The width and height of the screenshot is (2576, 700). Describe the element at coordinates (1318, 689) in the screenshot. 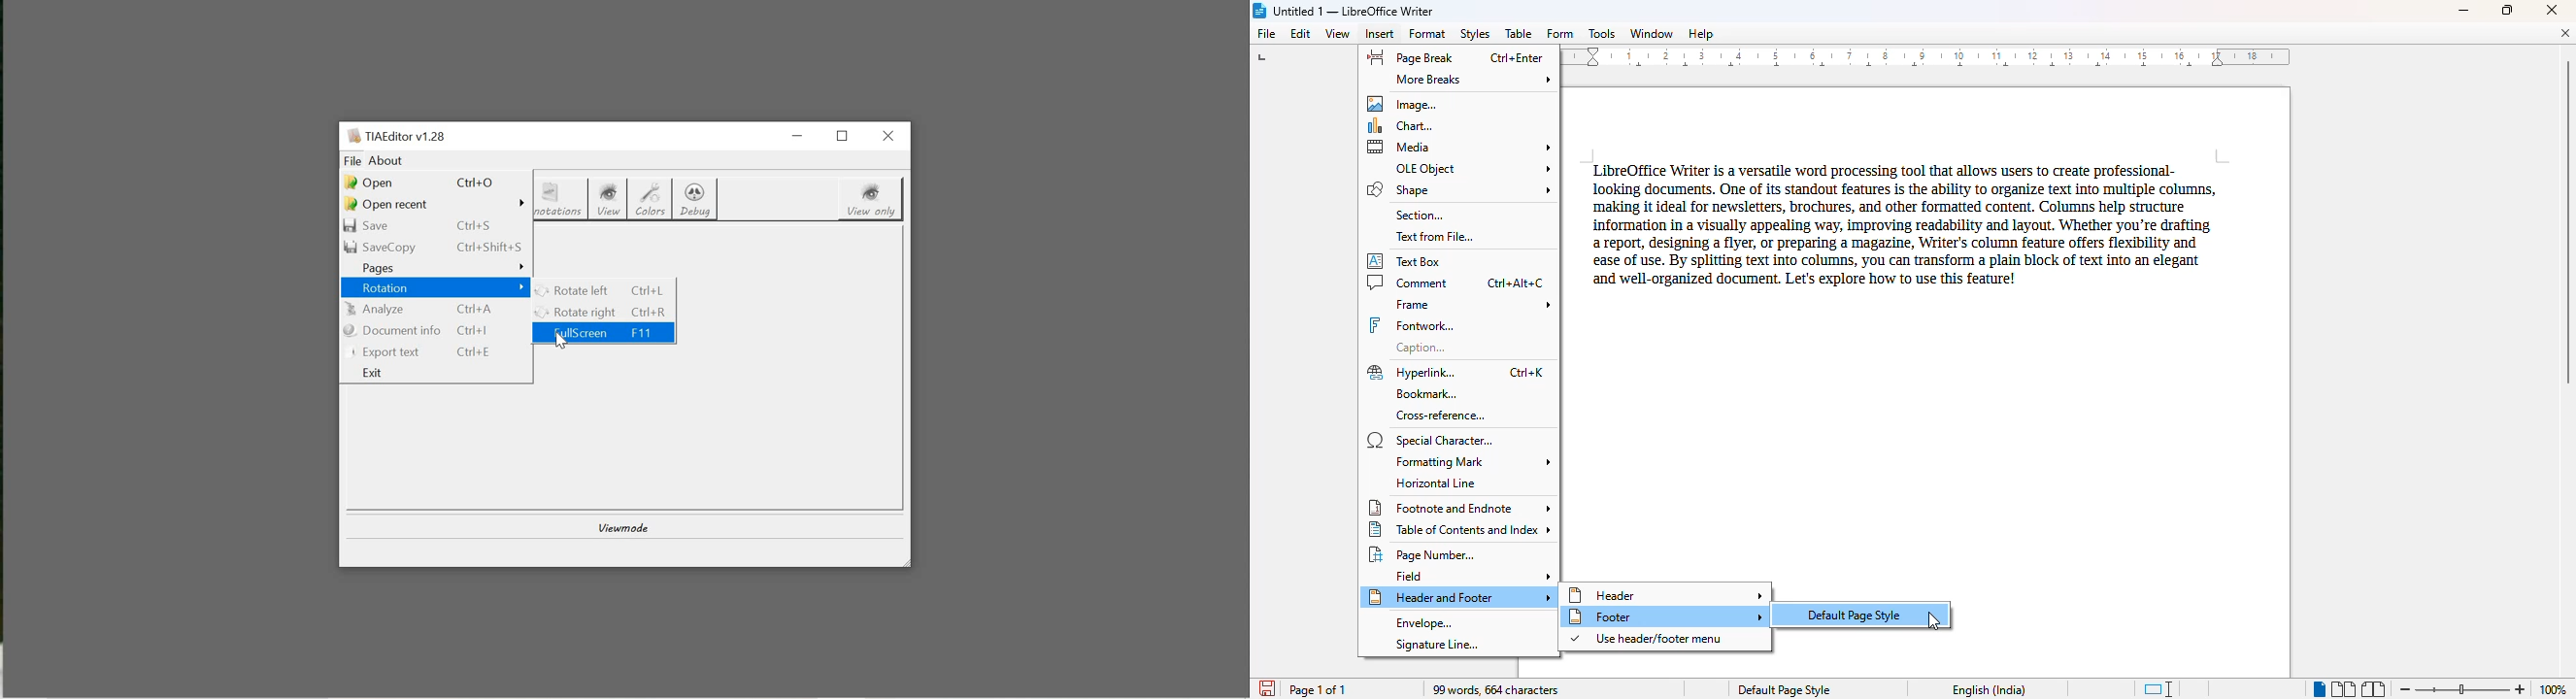

I see `page 1 of 1` at that location.